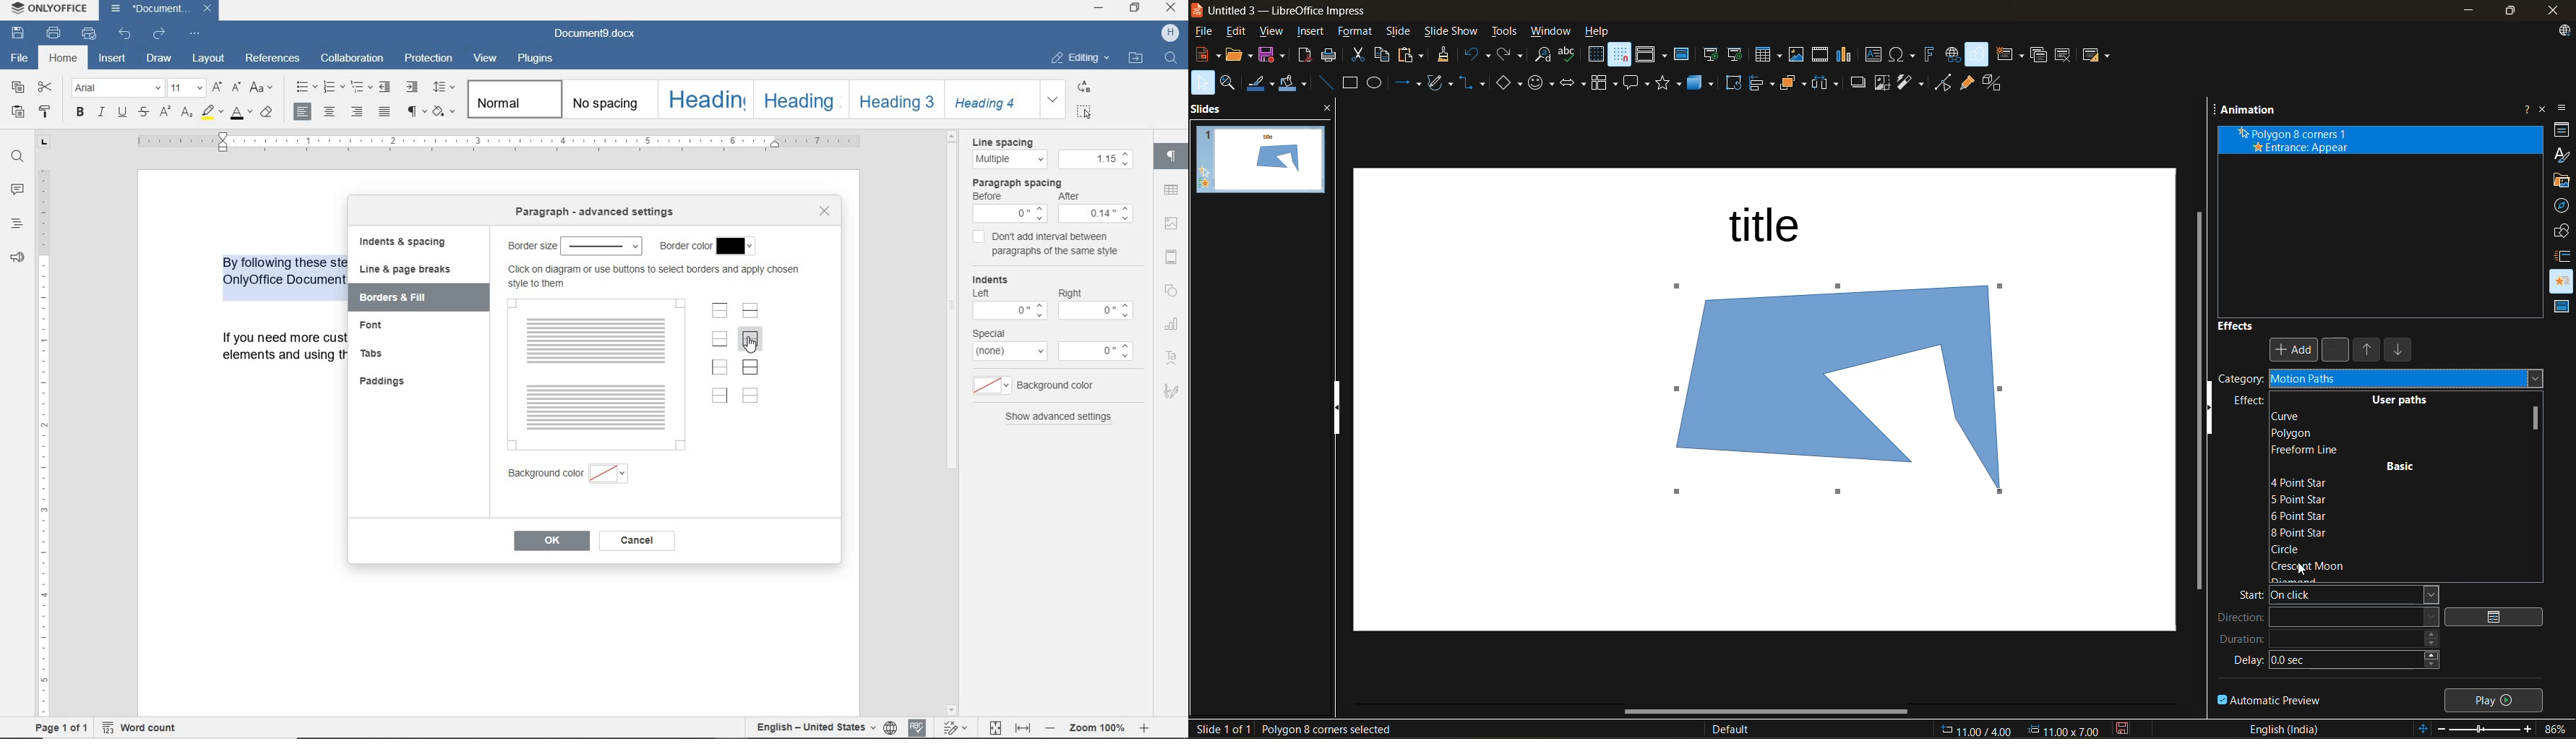  What do you see at coordinates (2523, 108) in the screenshot?
I see `help about this sidebar` at bounding box center [2523, 108].